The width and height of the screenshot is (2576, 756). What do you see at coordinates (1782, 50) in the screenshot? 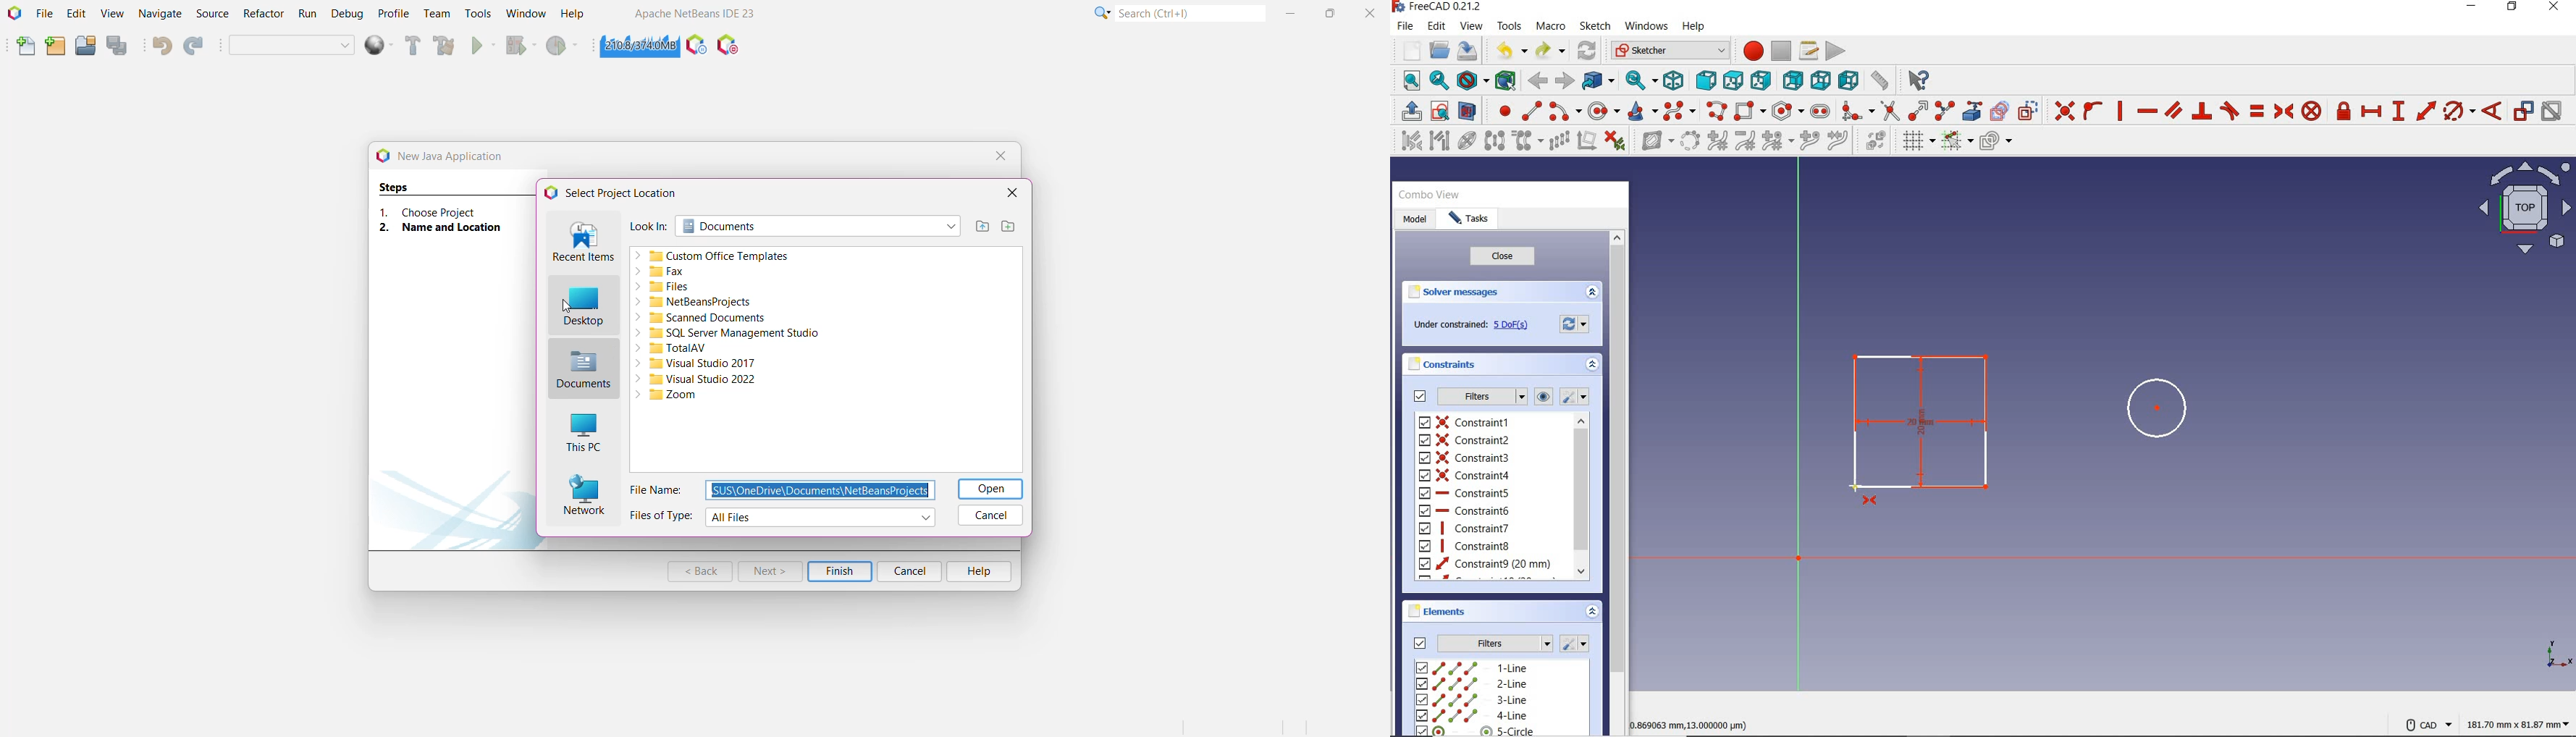
I see `stop macro recording` at bounding box center [1782, 50].